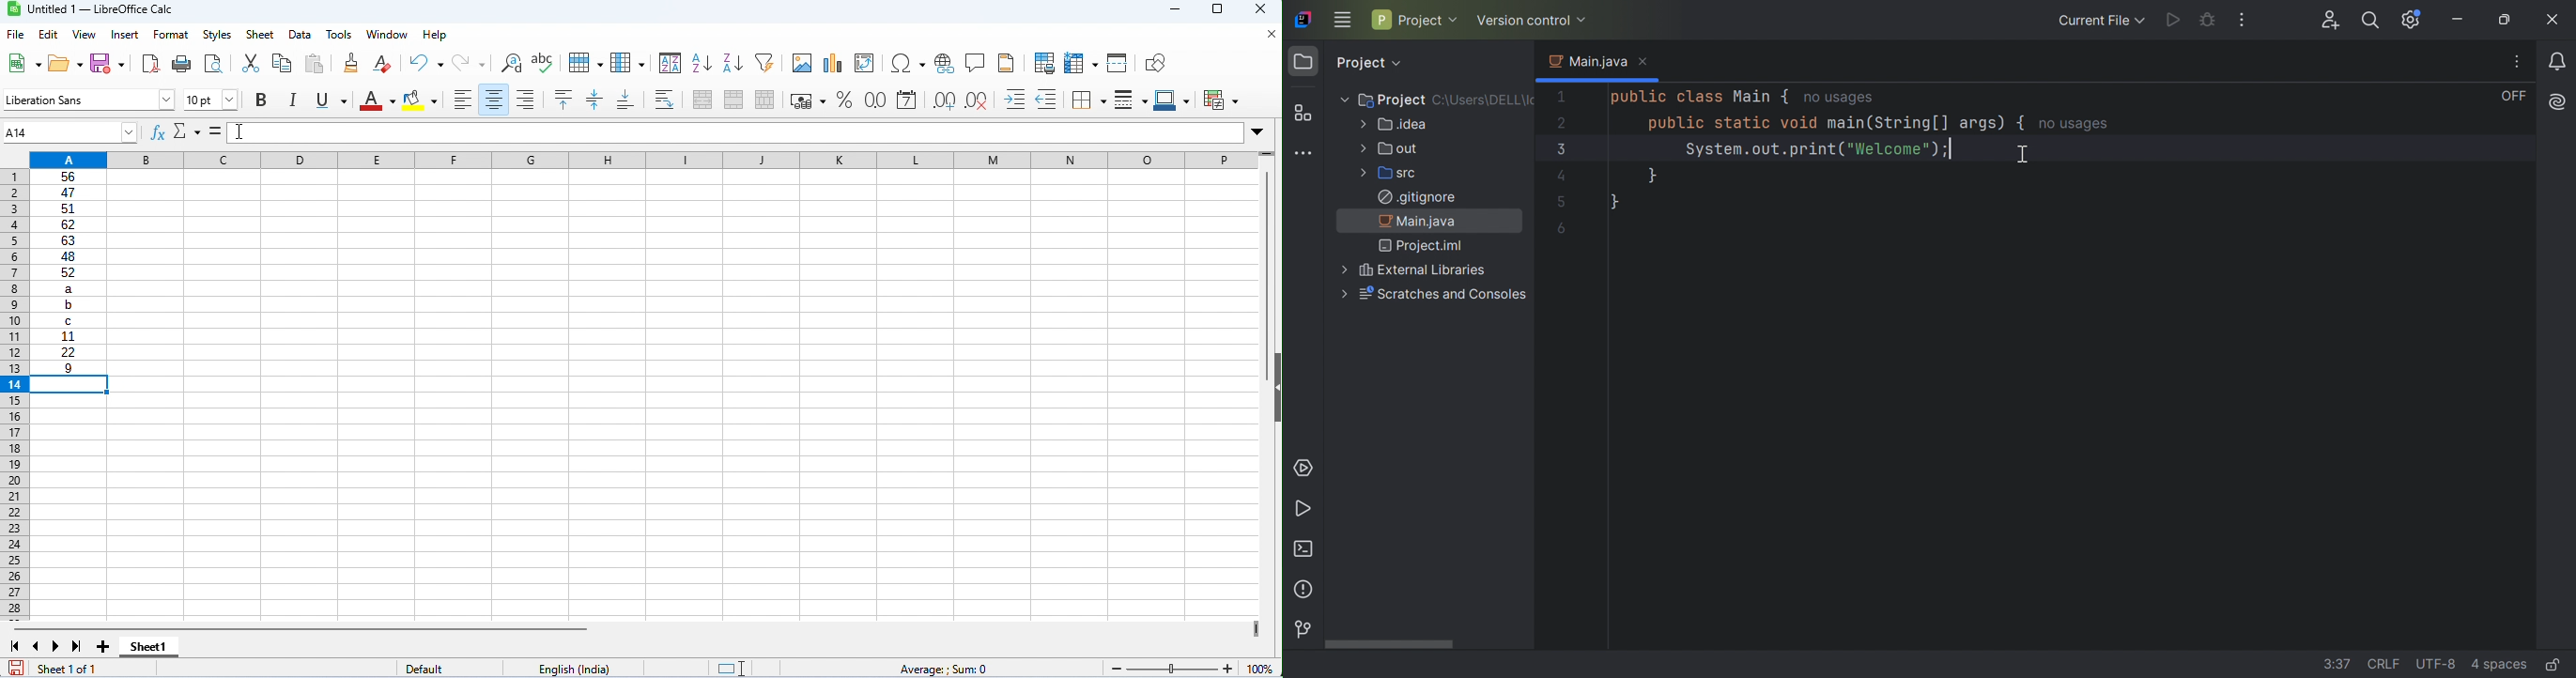  What do you see at coordinates (68, 336) in the screenshot?
I see `11` at bounding box center [68, 336].